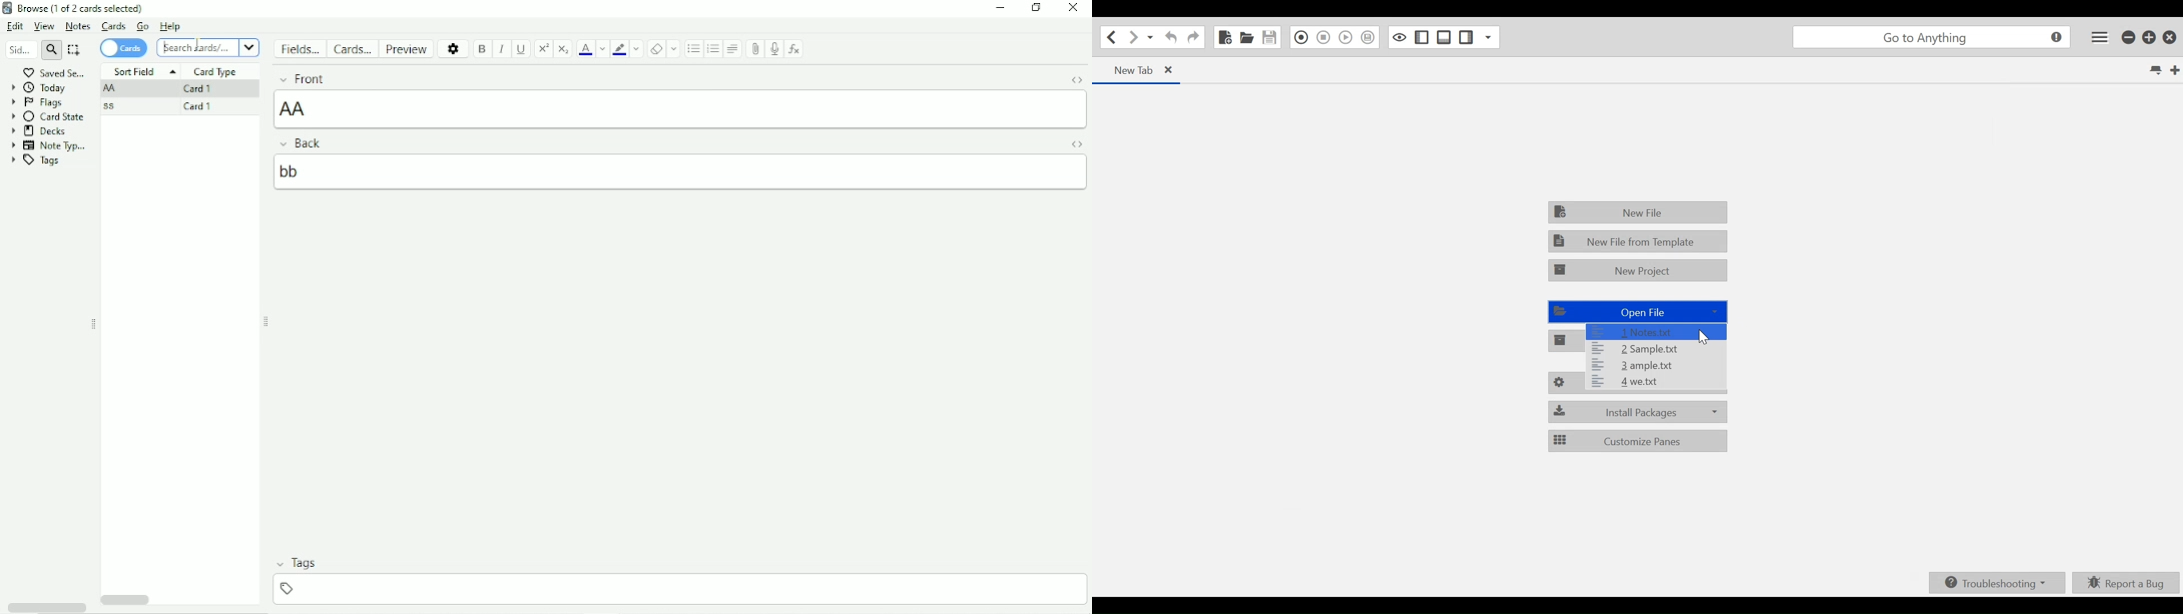  What do you see at coordinates (1935, 38) in the screenshot?
I see `go to anything` at bounding box center [1935, 38].